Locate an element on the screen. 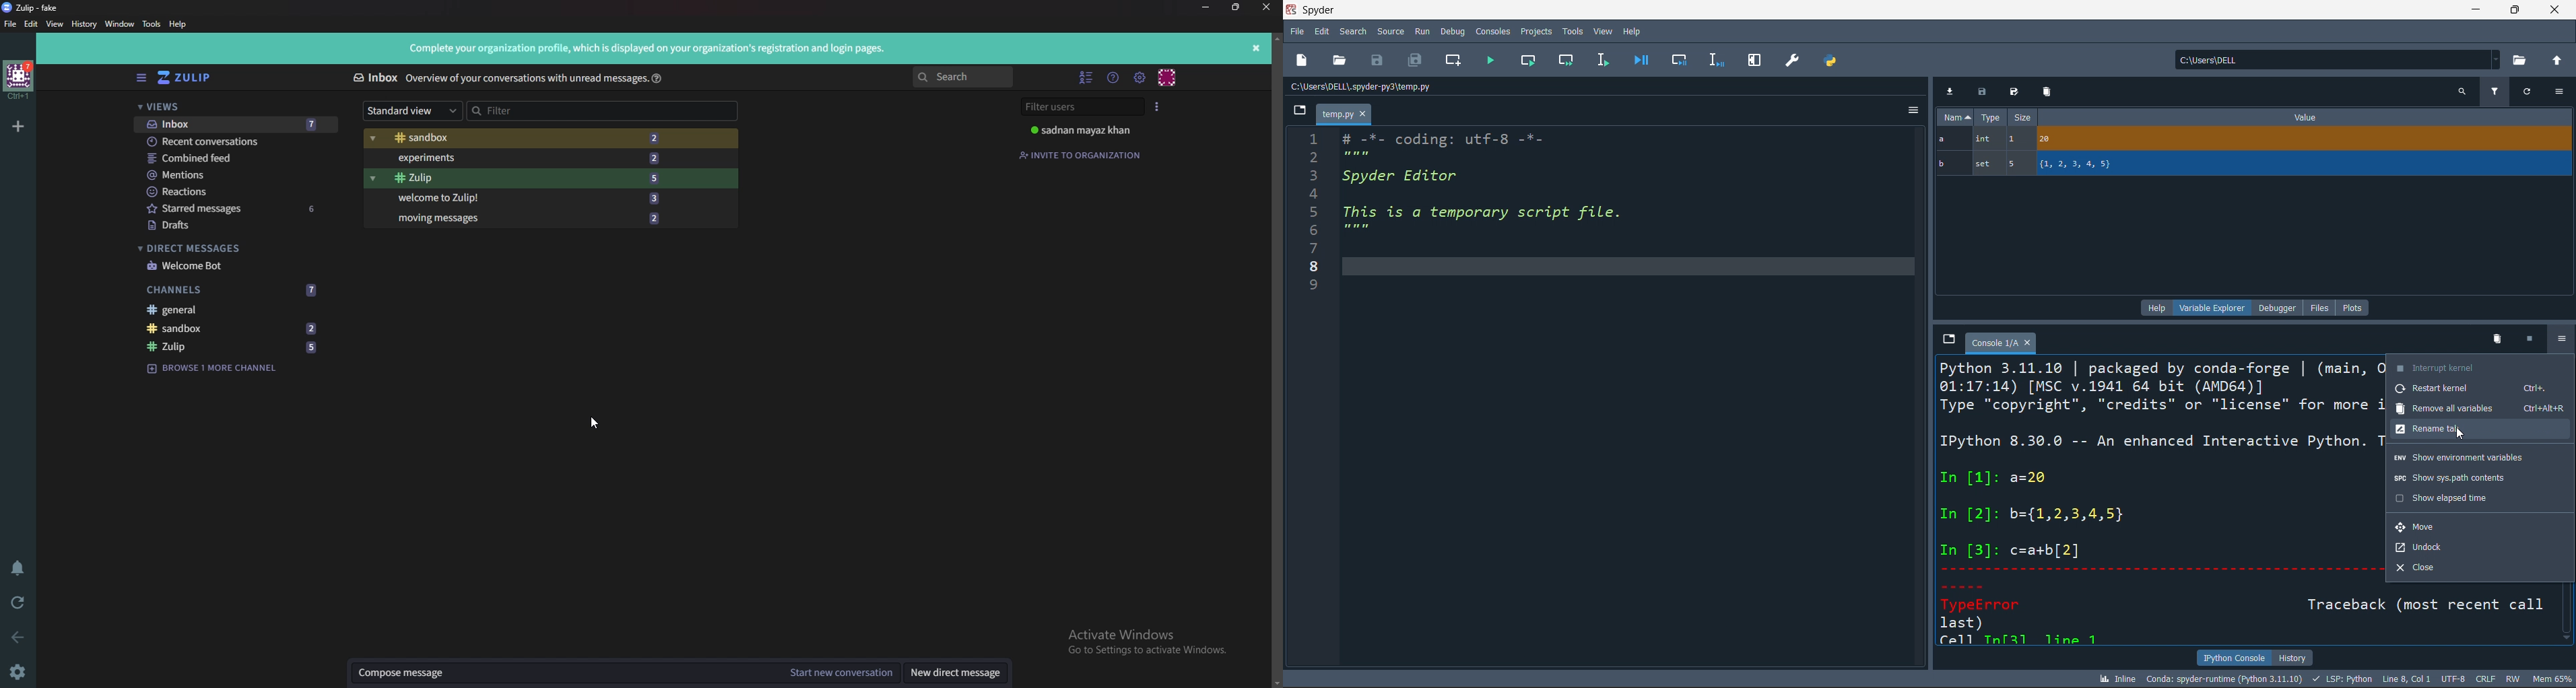 This screenshot has width=2576, height=700. CRLF is located at coordinates (2486, 680).